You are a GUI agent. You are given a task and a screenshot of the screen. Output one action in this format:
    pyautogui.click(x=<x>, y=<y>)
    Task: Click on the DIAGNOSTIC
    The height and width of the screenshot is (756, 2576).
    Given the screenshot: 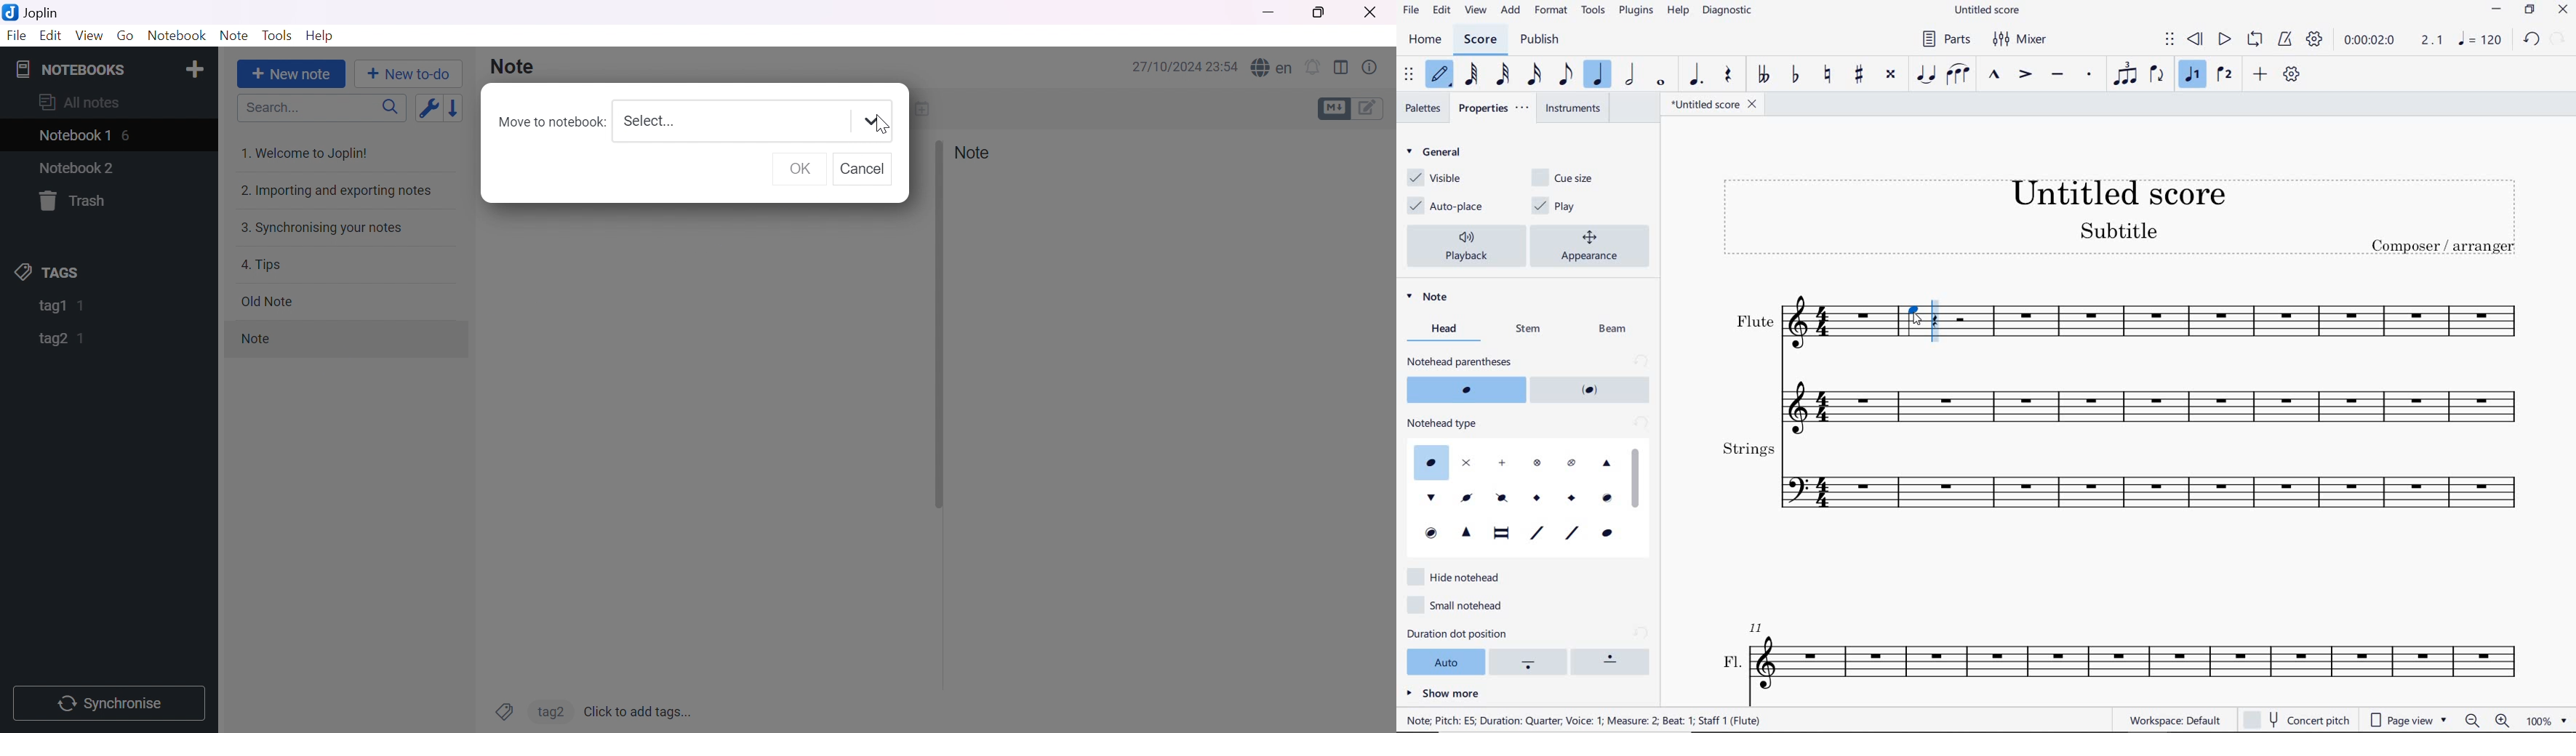 What is the action you would take?
    pyautogui.click(x=1729, y=11)
    